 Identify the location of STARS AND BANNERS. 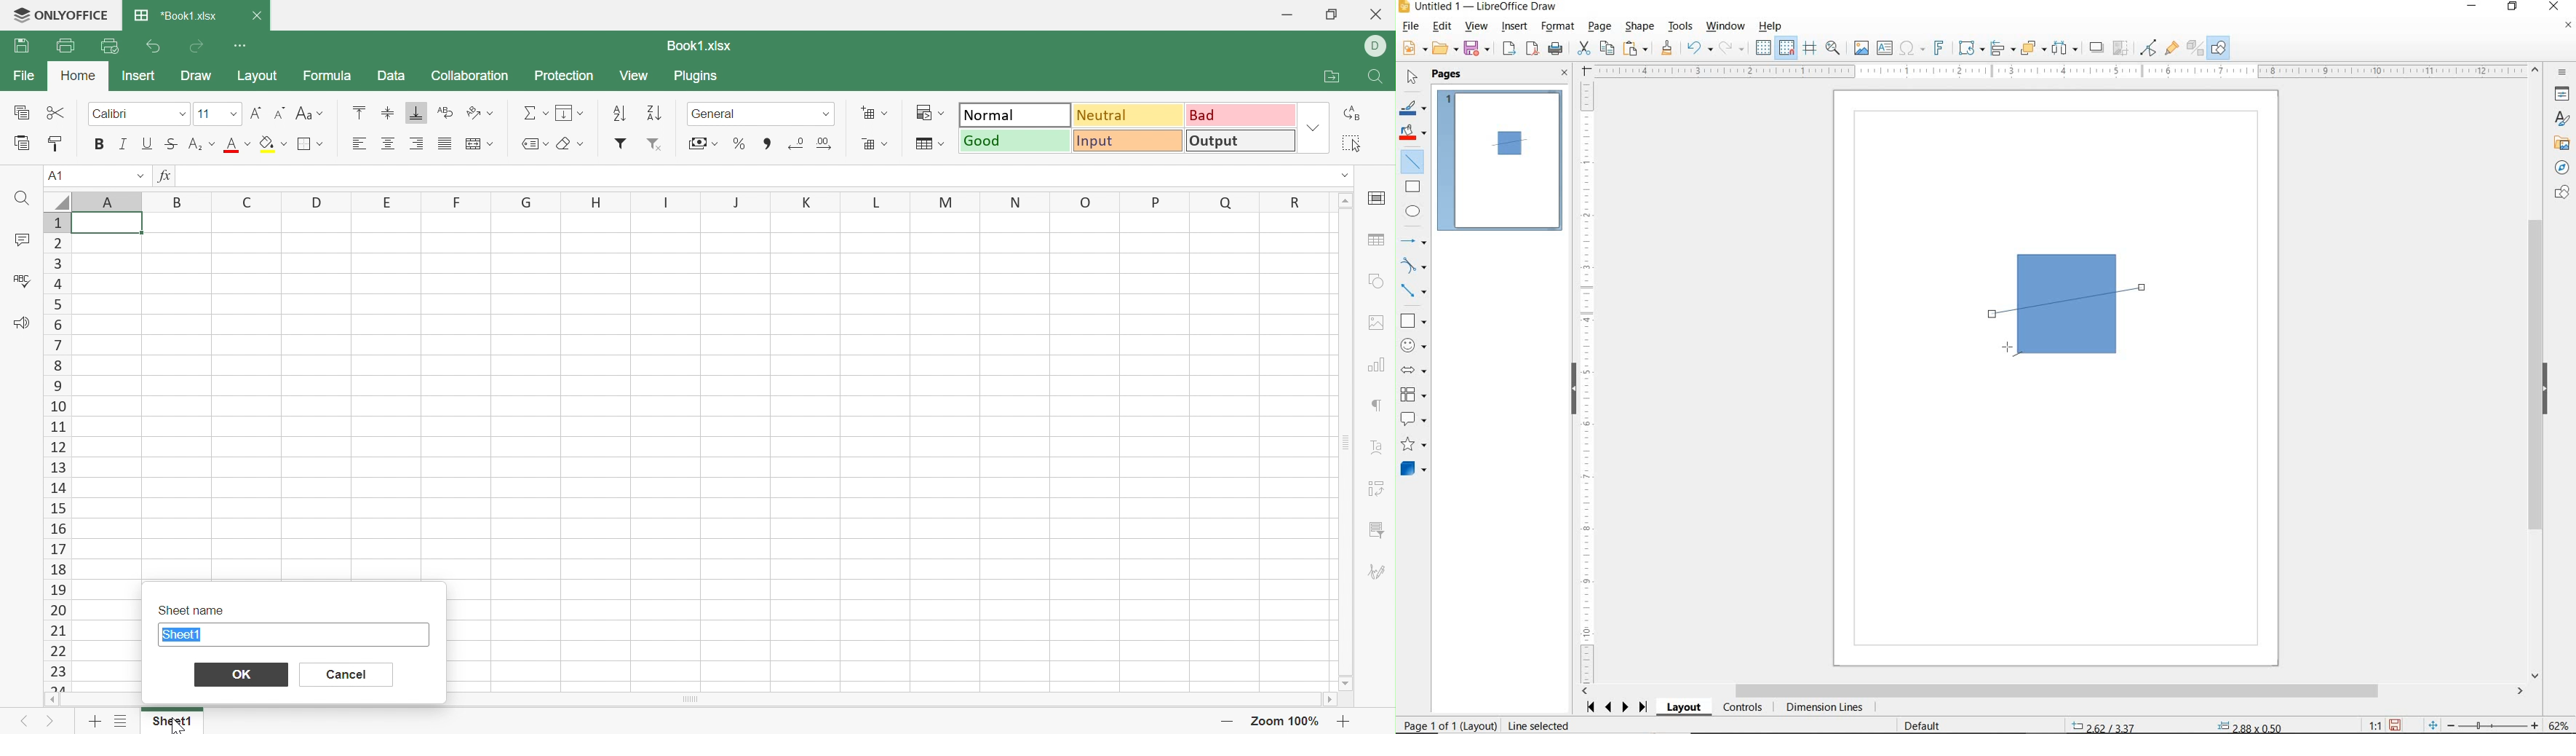
(1413, 445).